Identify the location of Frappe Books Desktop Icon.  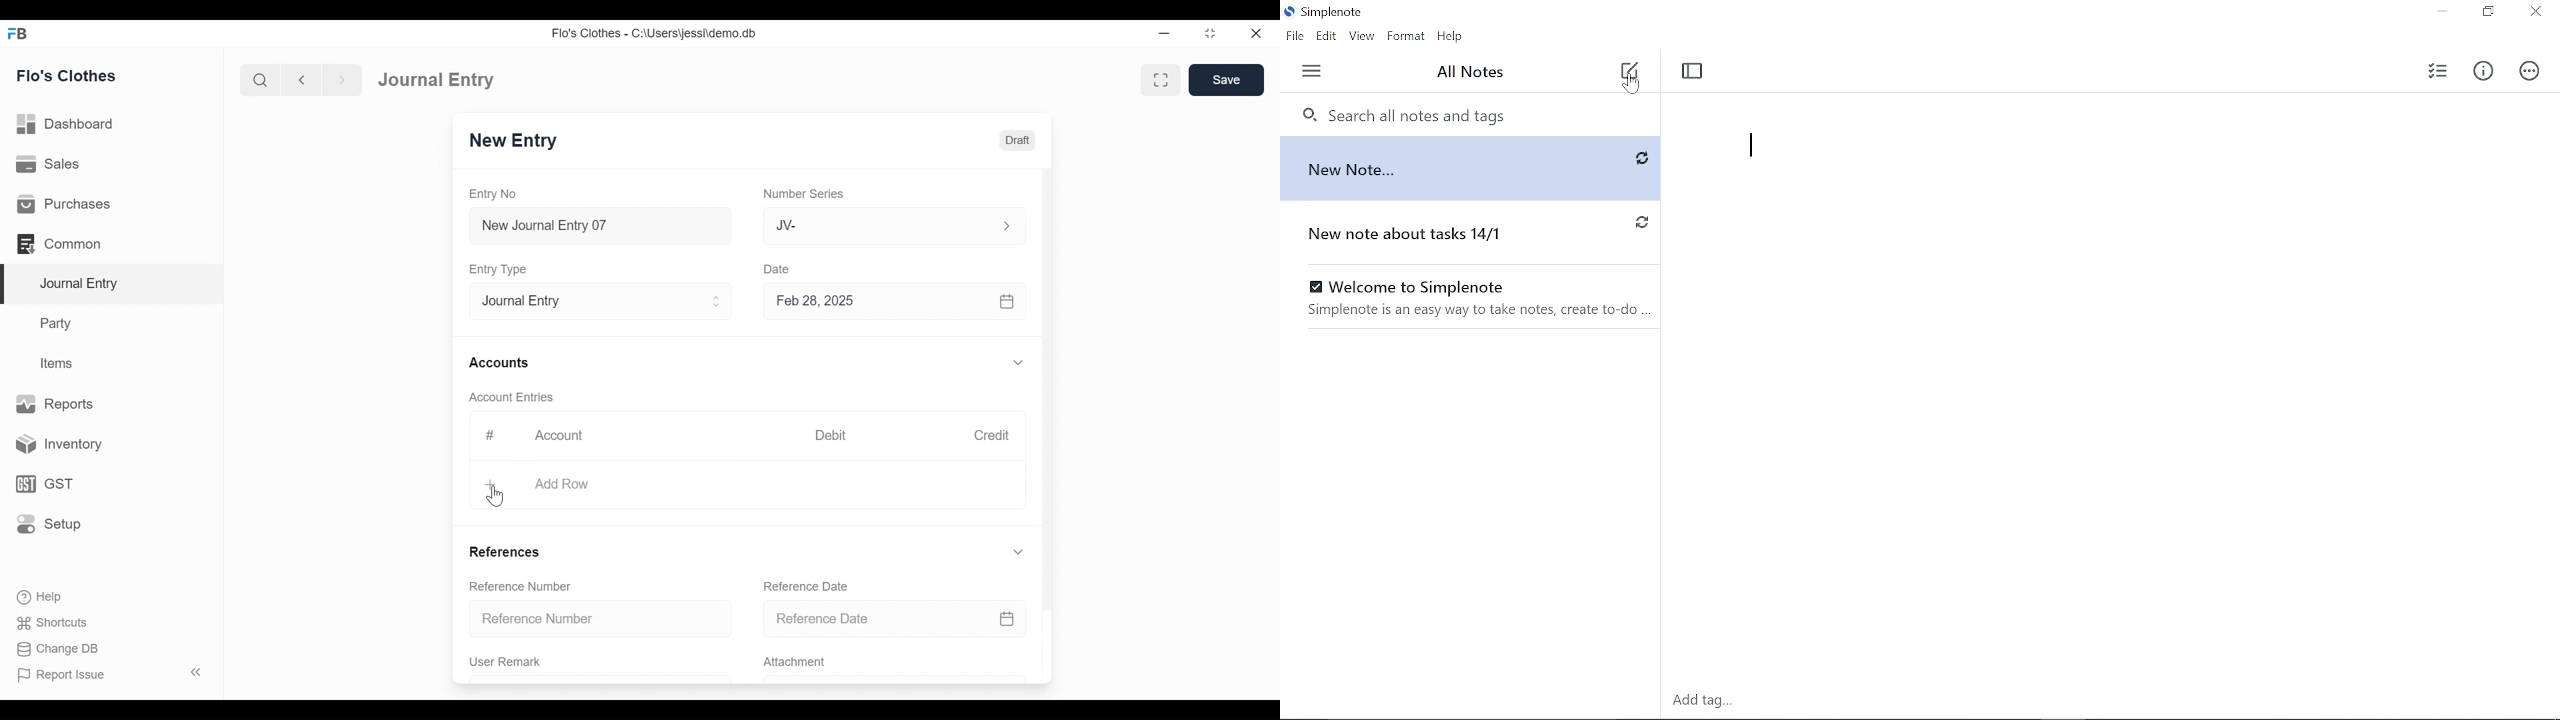
(18, 34).